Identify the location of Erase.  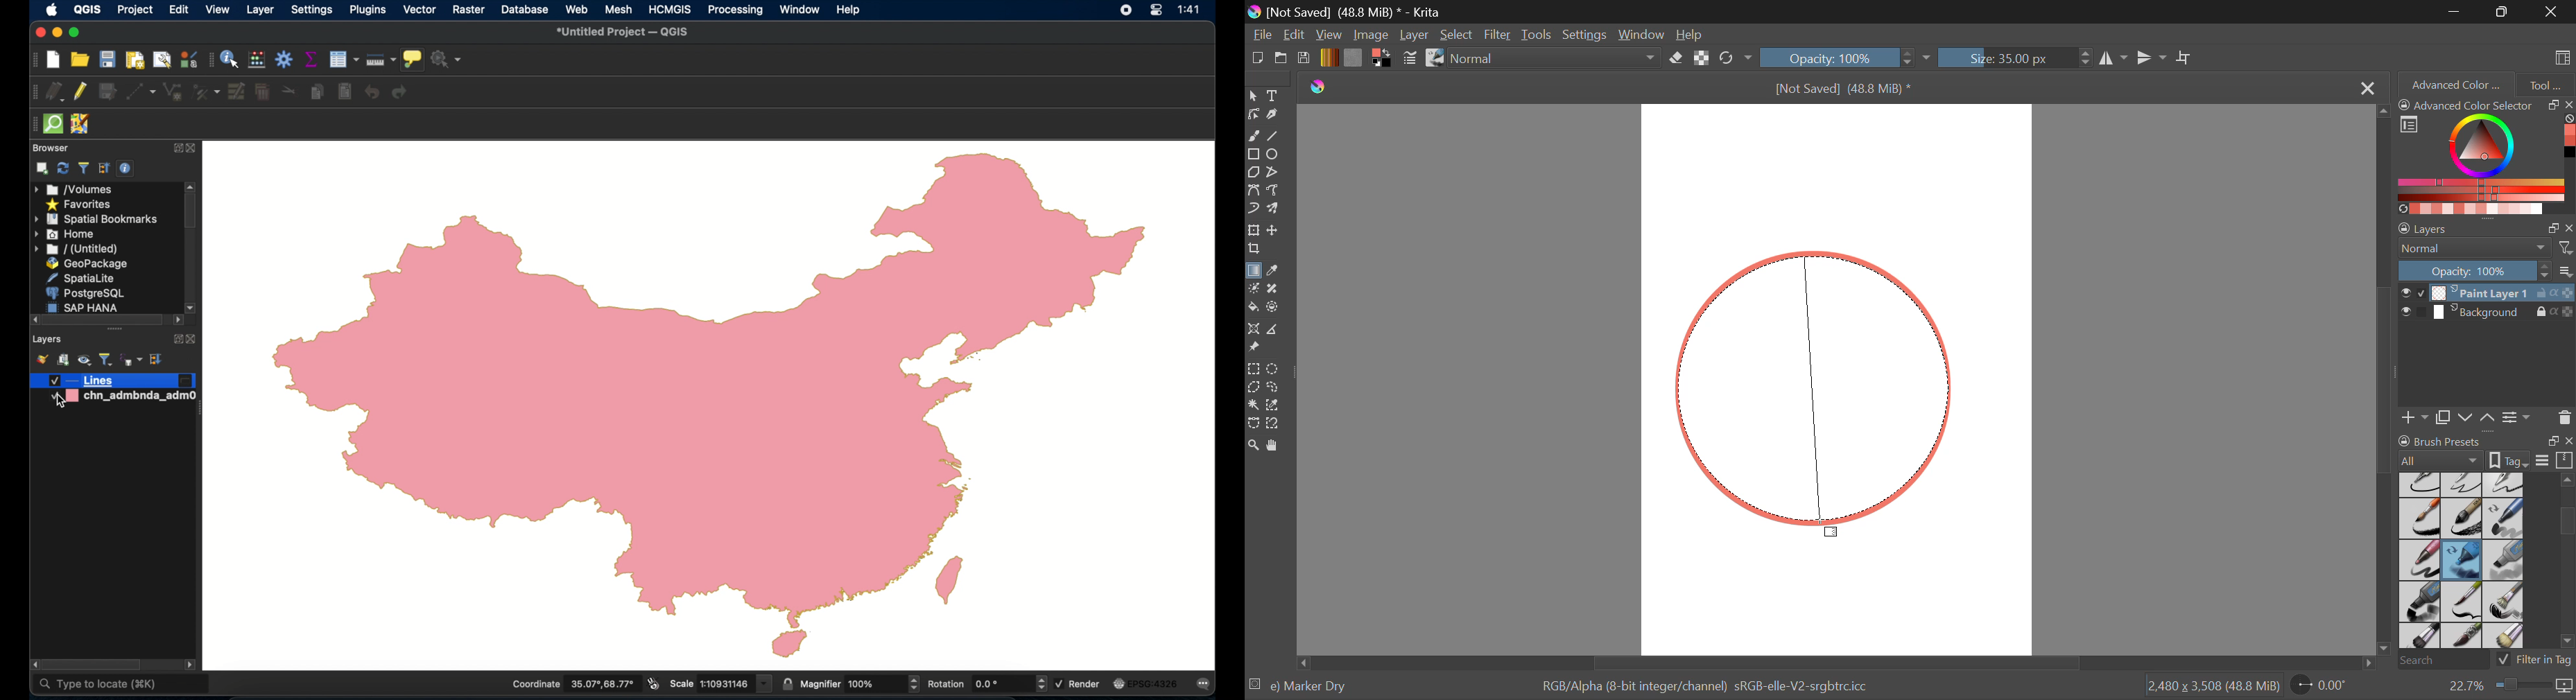
(1679, 60).